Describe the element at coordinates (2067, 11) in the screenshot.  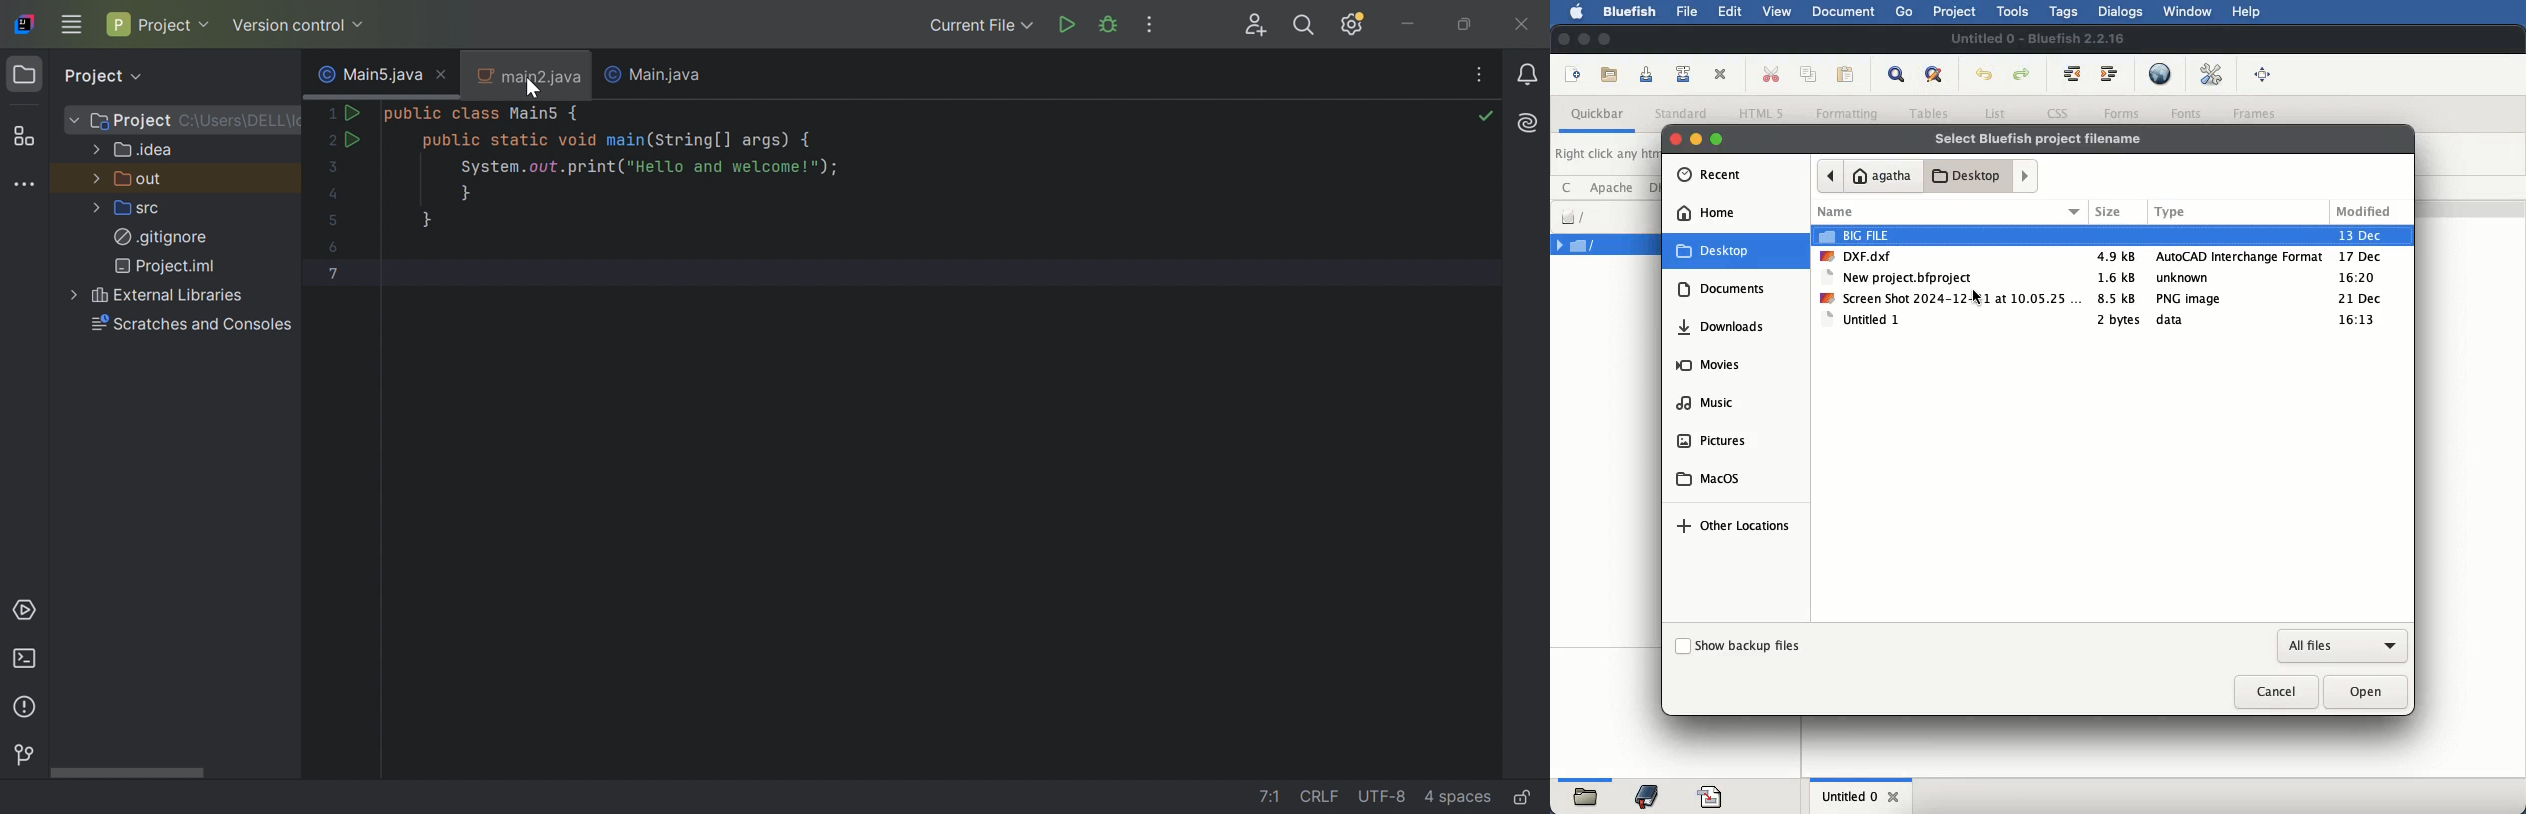
I see `tags` at that location.